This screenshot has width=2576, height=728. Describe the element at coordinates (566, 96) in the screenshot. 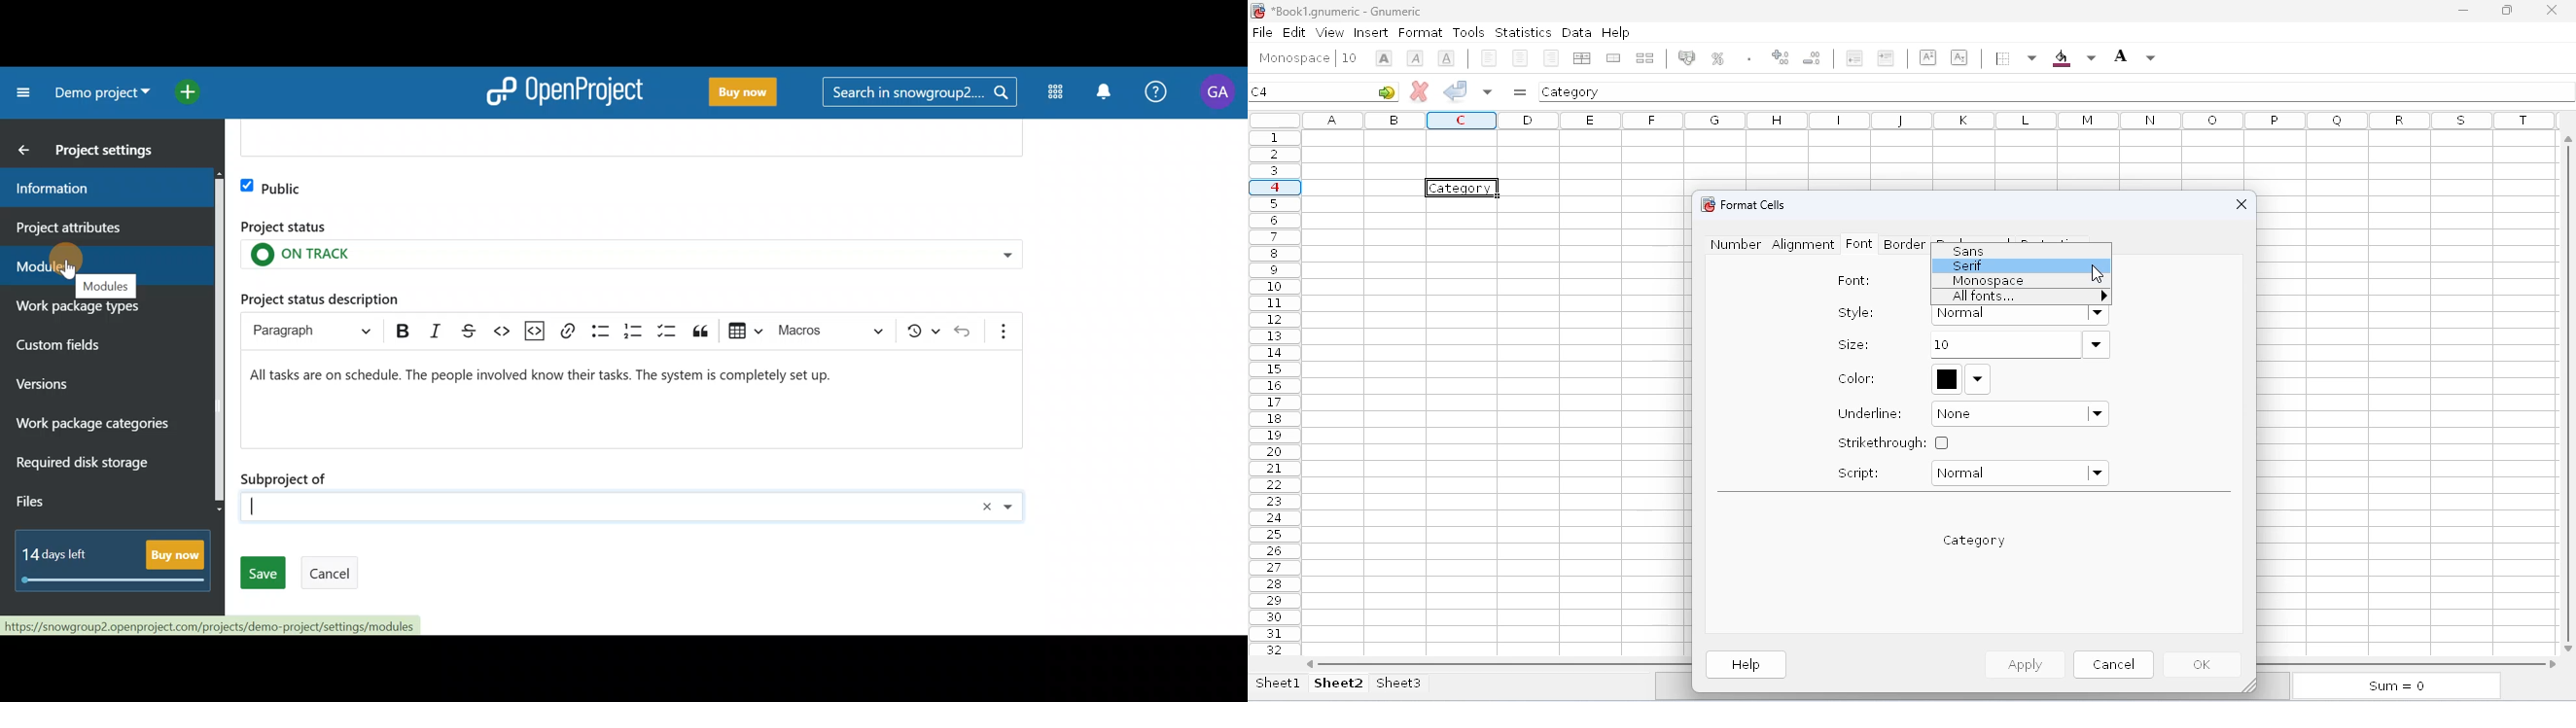

I see `OpenProject` at that location.